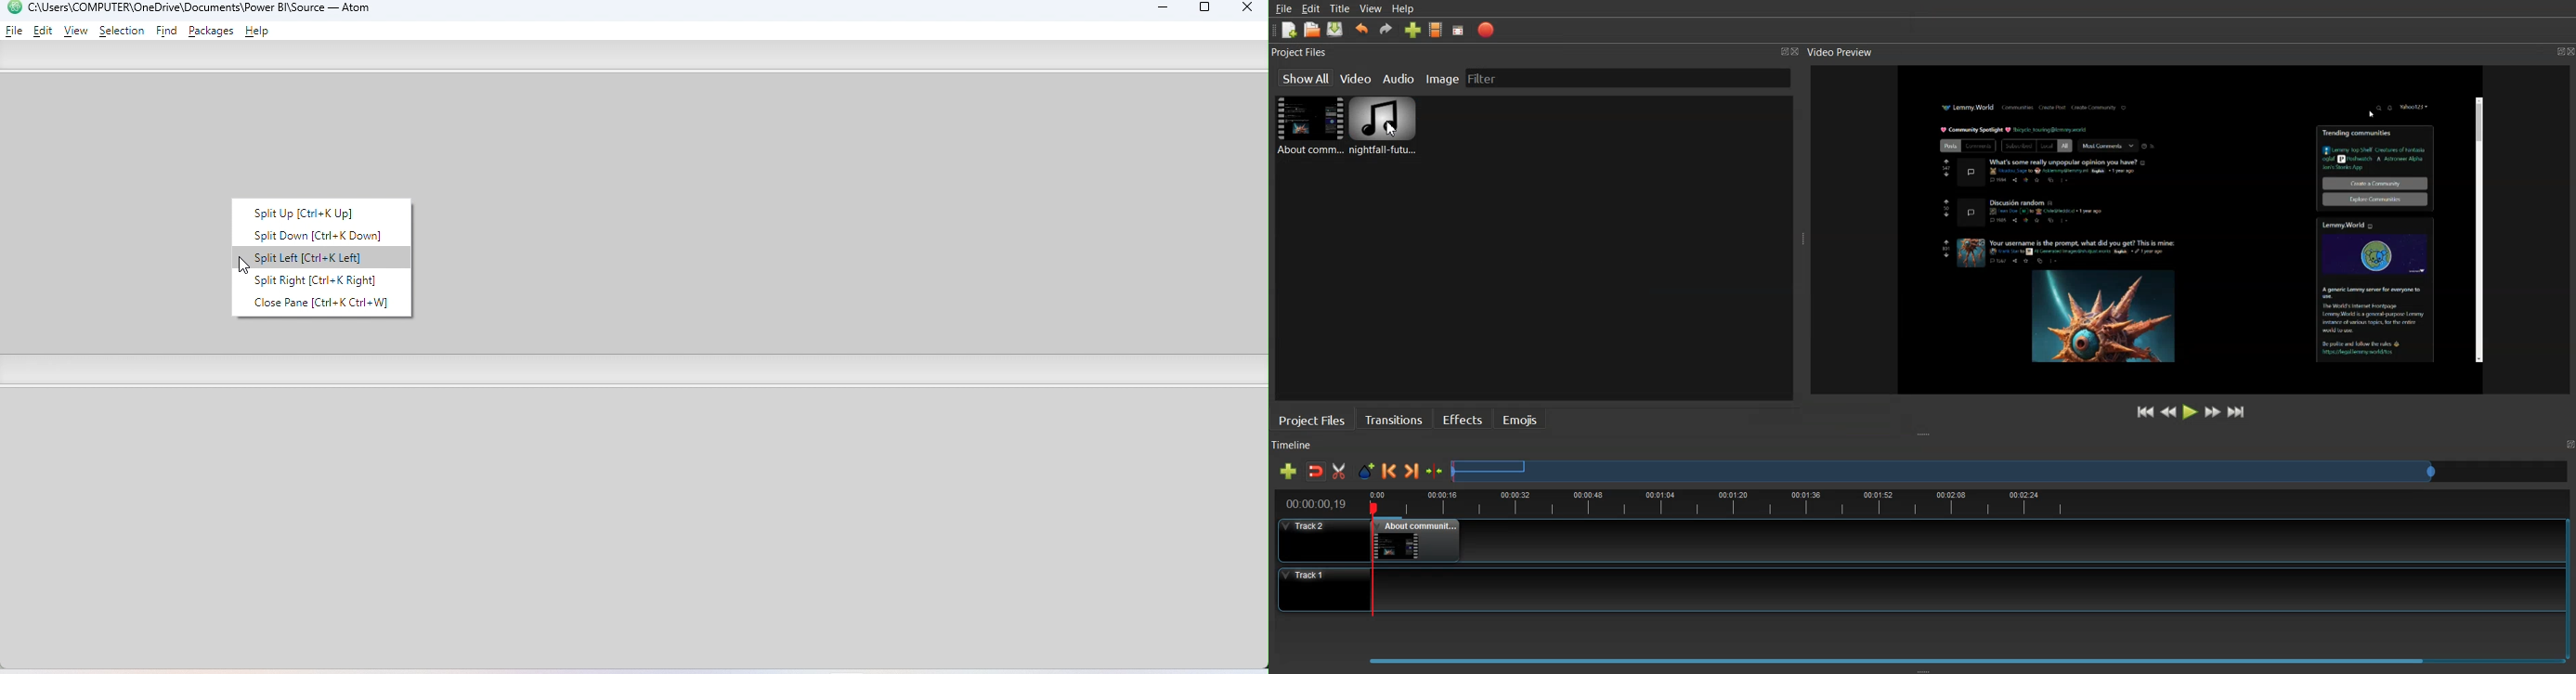 Image resolution: width=2576 pixels, height=700 pixels. I want to click on Packages, so click(214, 31).